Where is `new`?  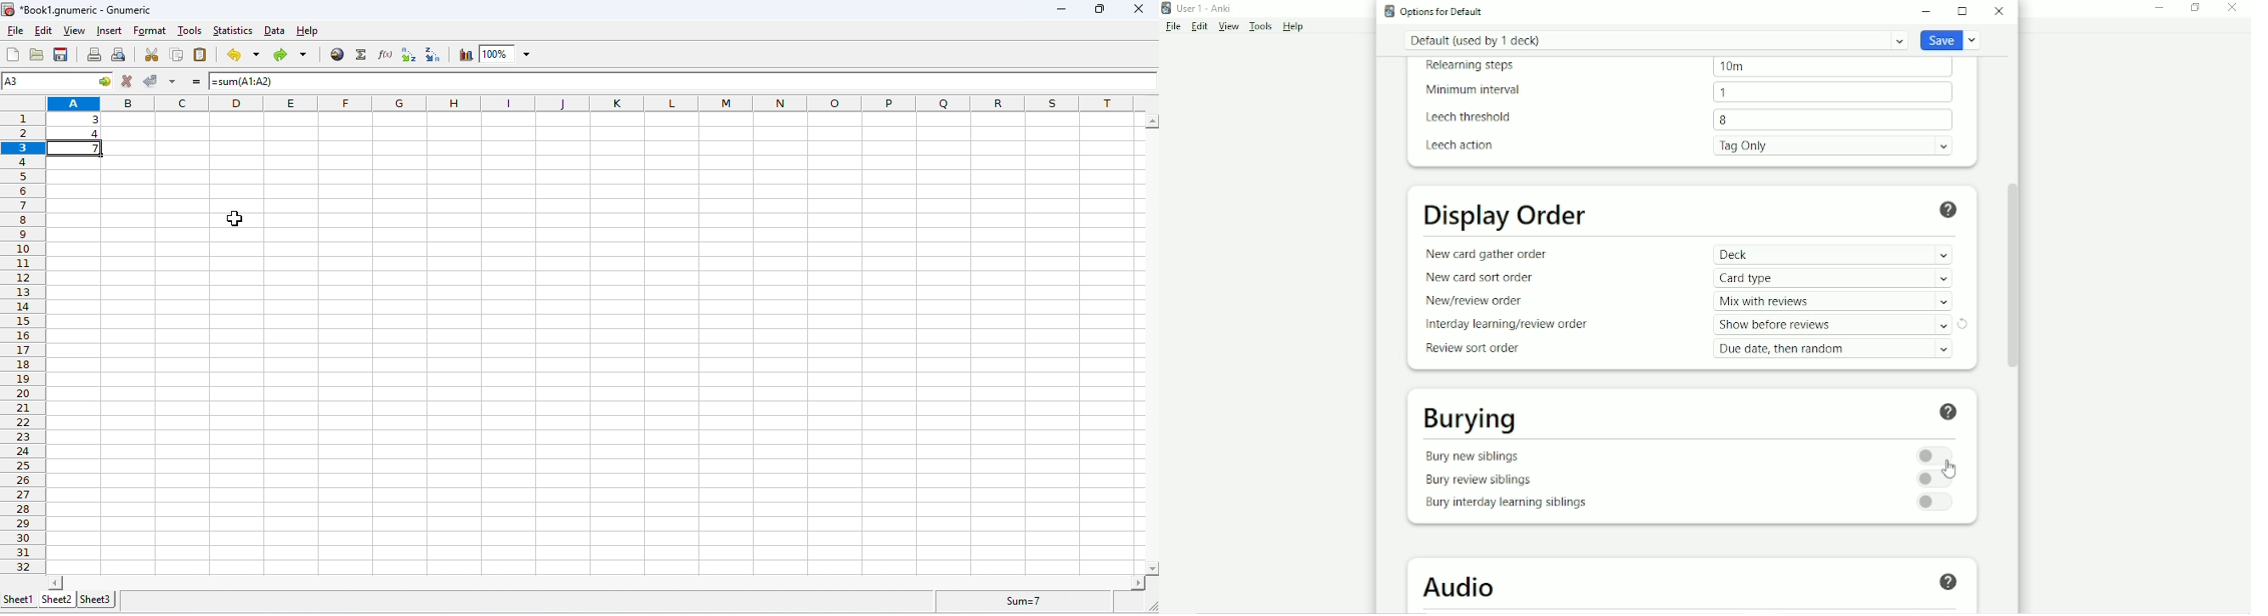 new is located at coordinates (14, 54).